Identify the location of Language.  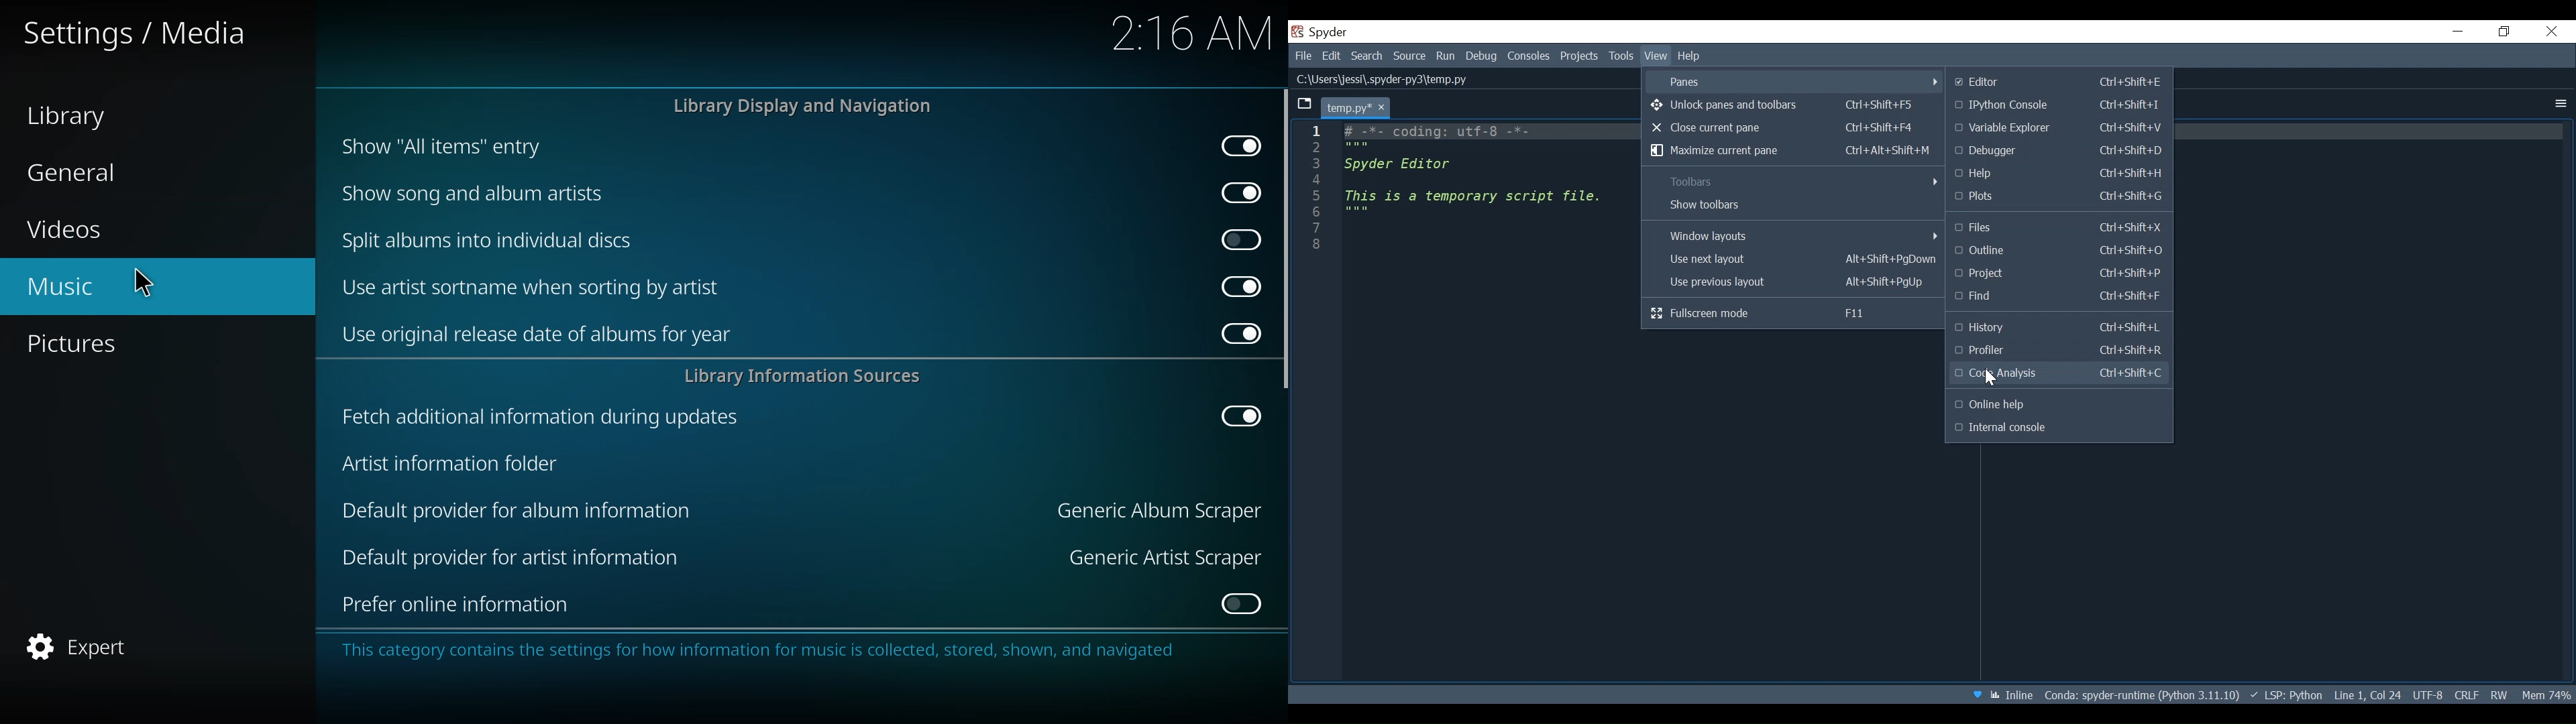
(2286, 695).